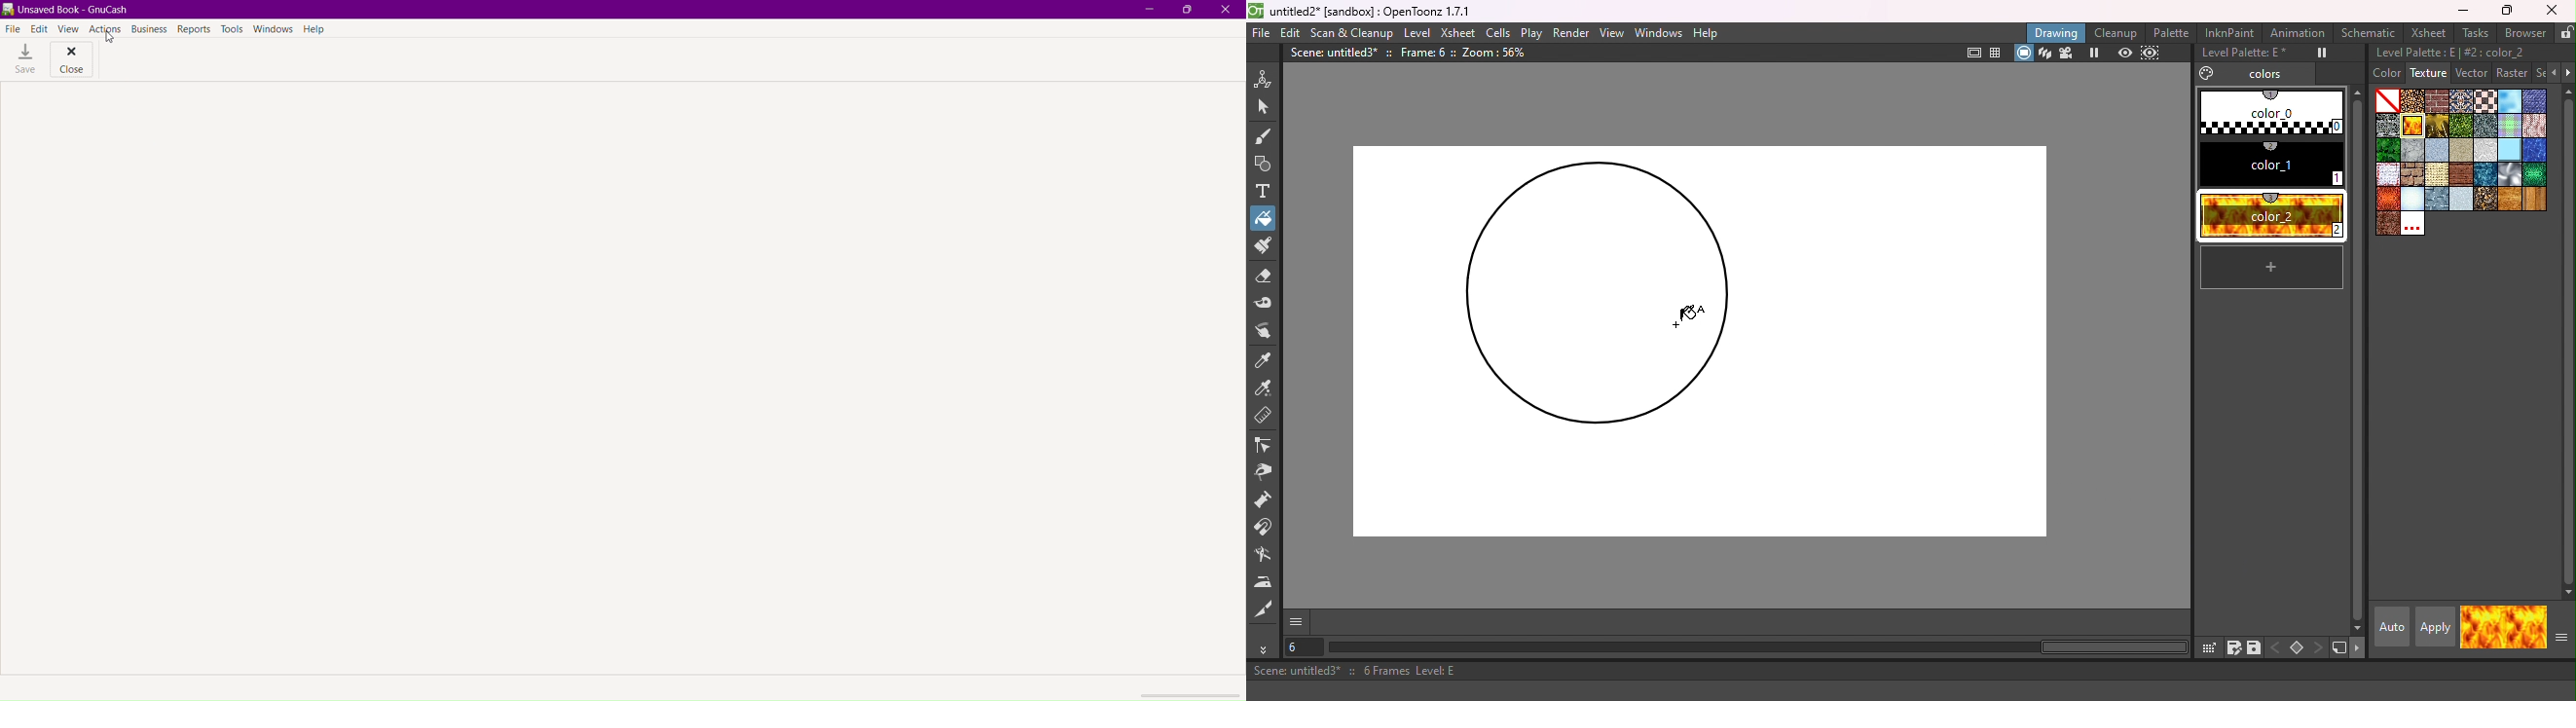  Describe the element at coordinates (1184, 9) in the screenshot. I see `Maximize` at that location.